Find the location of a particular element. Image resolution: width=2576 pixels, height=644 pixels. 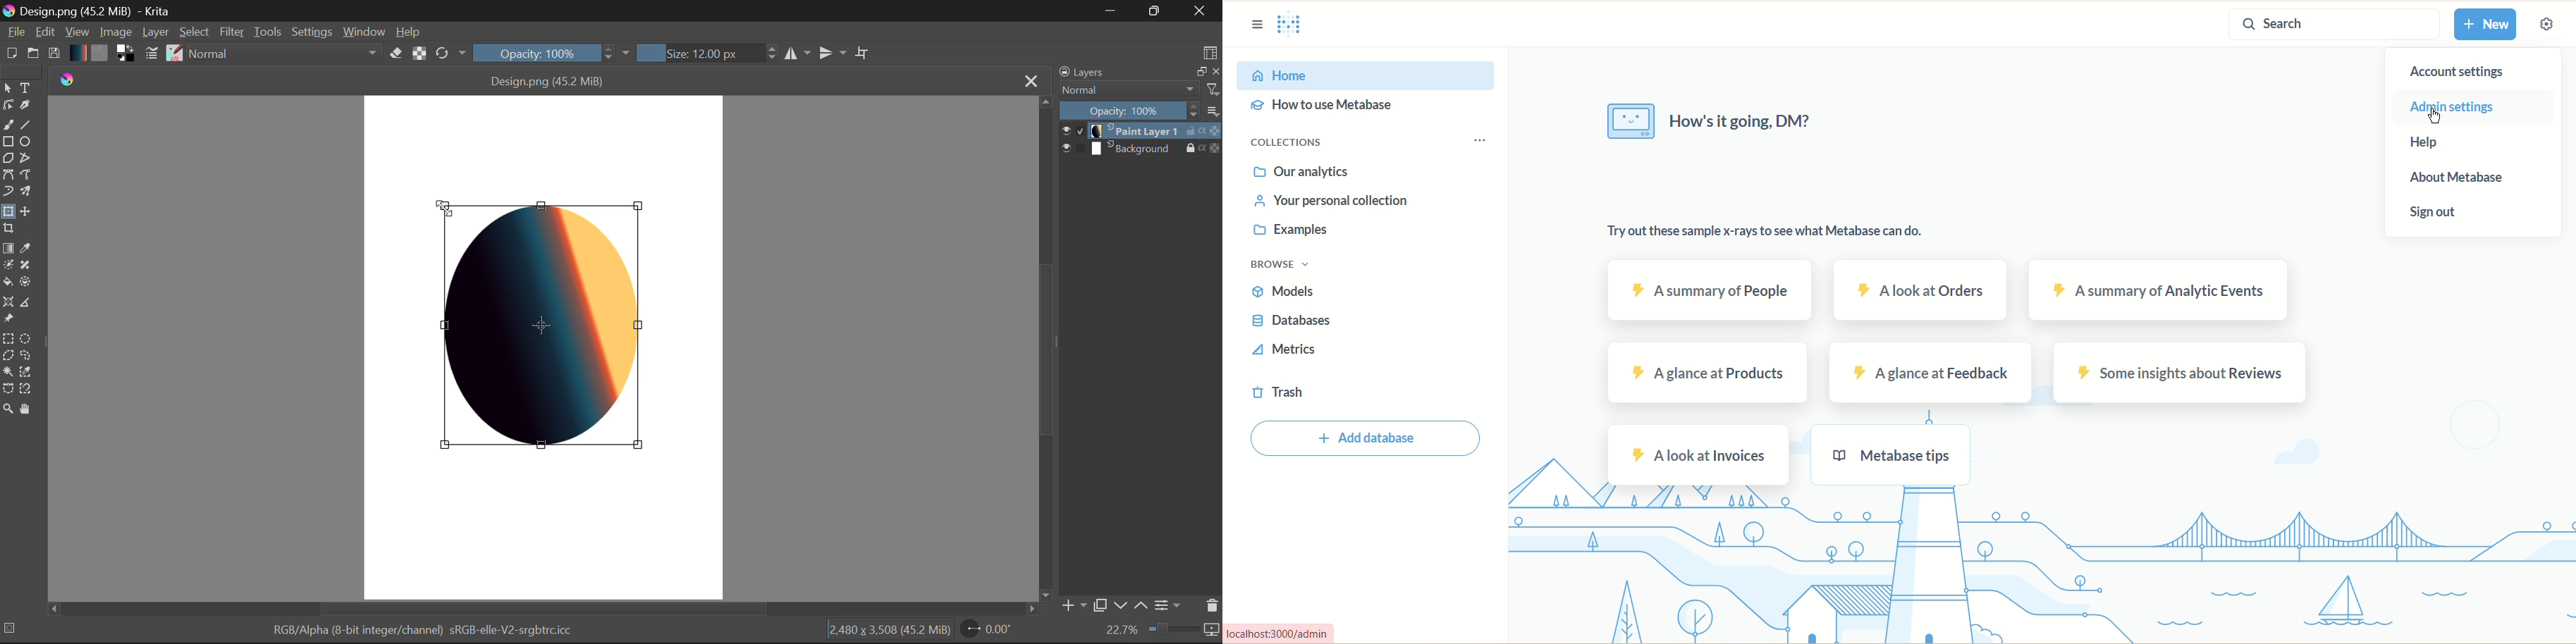

Background Layer is located at coordinates (1141, 148).